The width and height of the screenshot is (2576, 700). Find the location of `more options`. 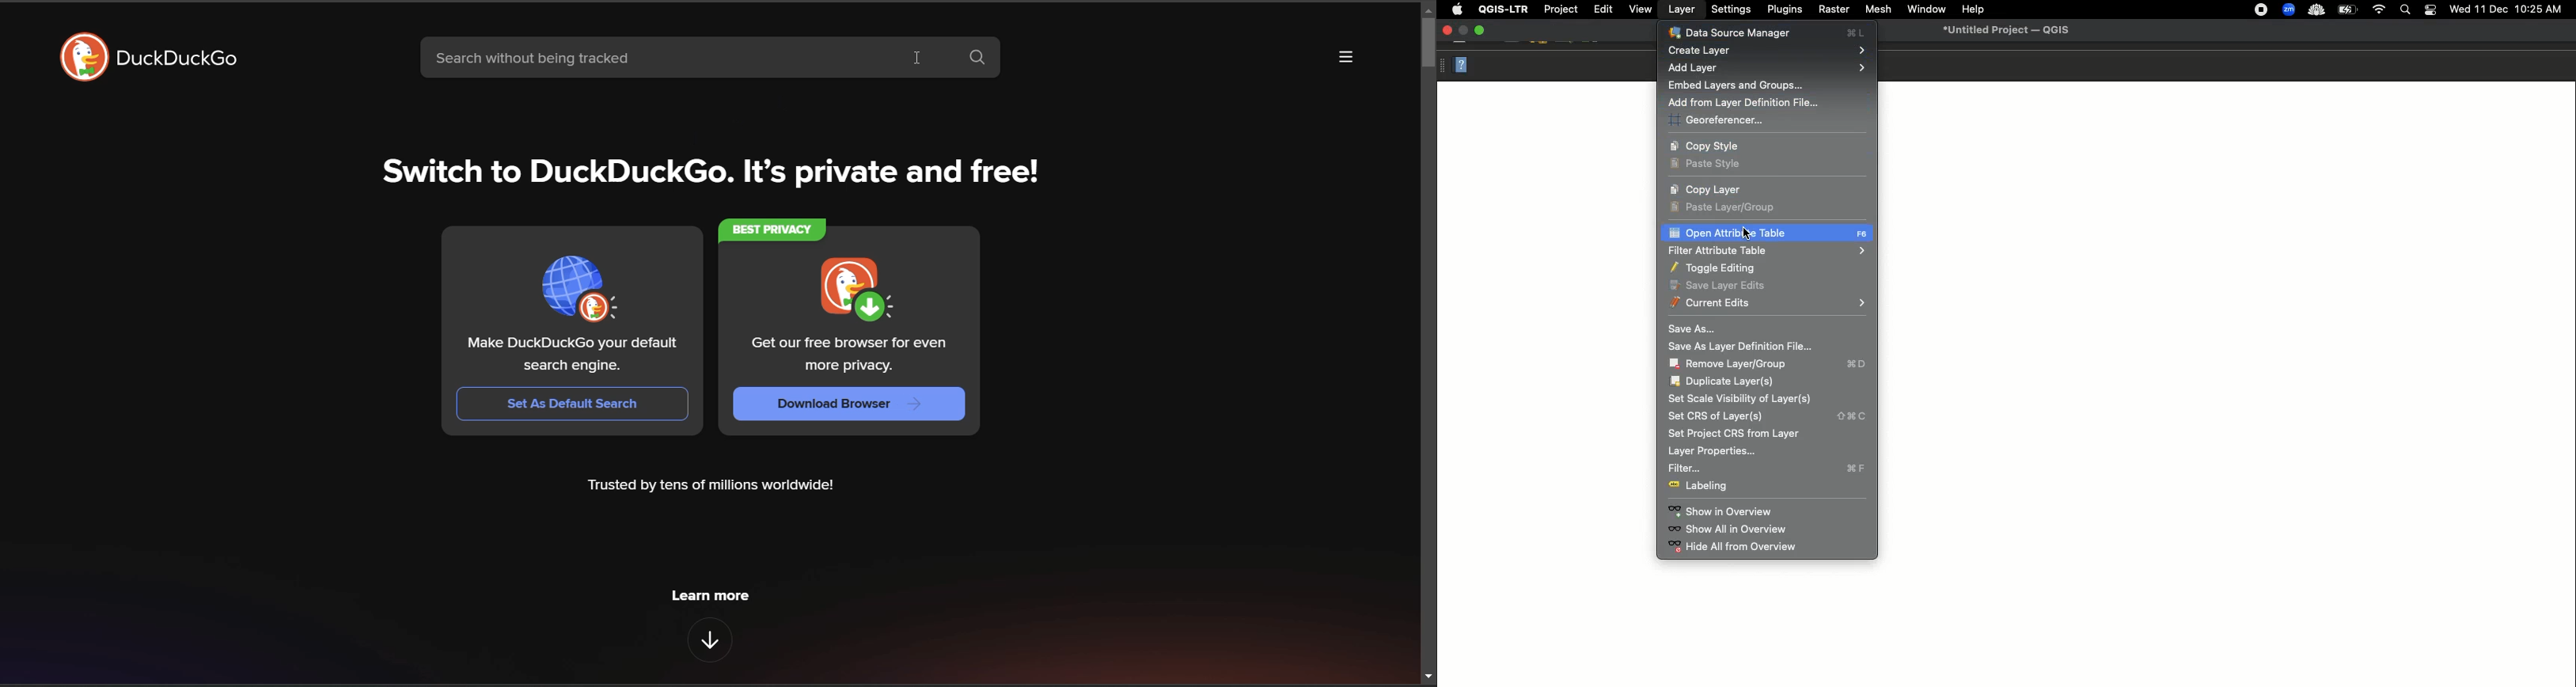

more options is located at coordinates (1343, 59).